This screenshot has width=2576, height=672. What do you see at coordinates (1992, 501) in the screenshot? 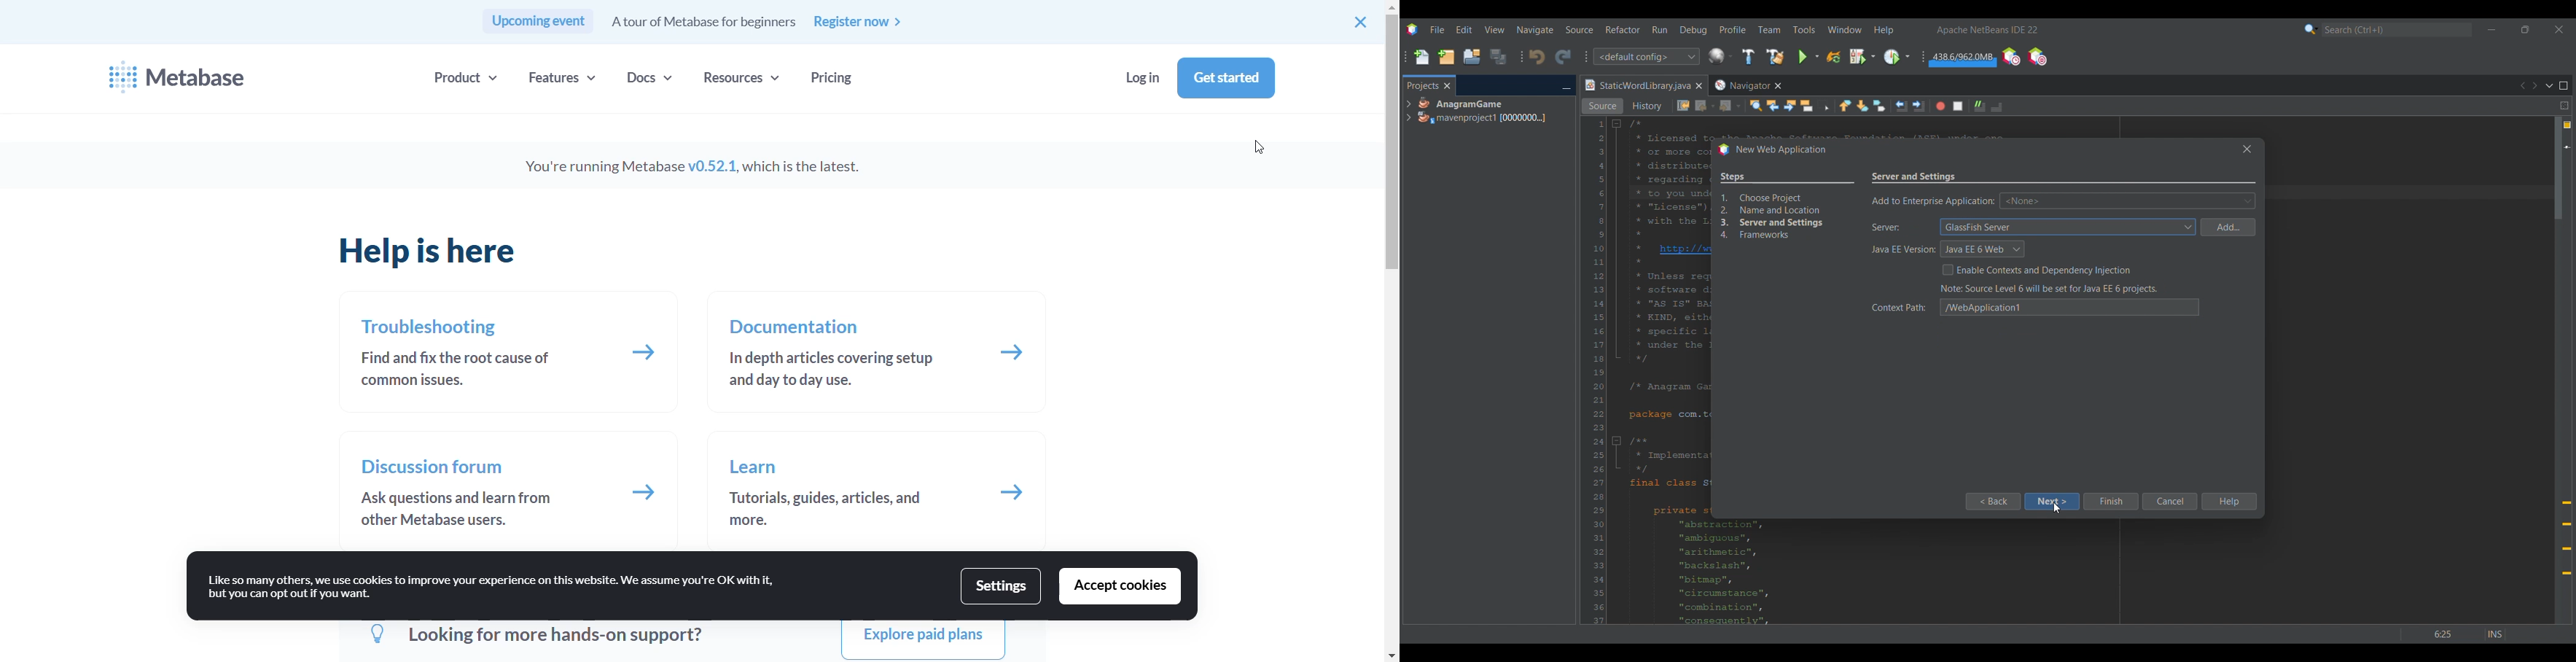
I see `Back` at bounding box center [1992, 501].